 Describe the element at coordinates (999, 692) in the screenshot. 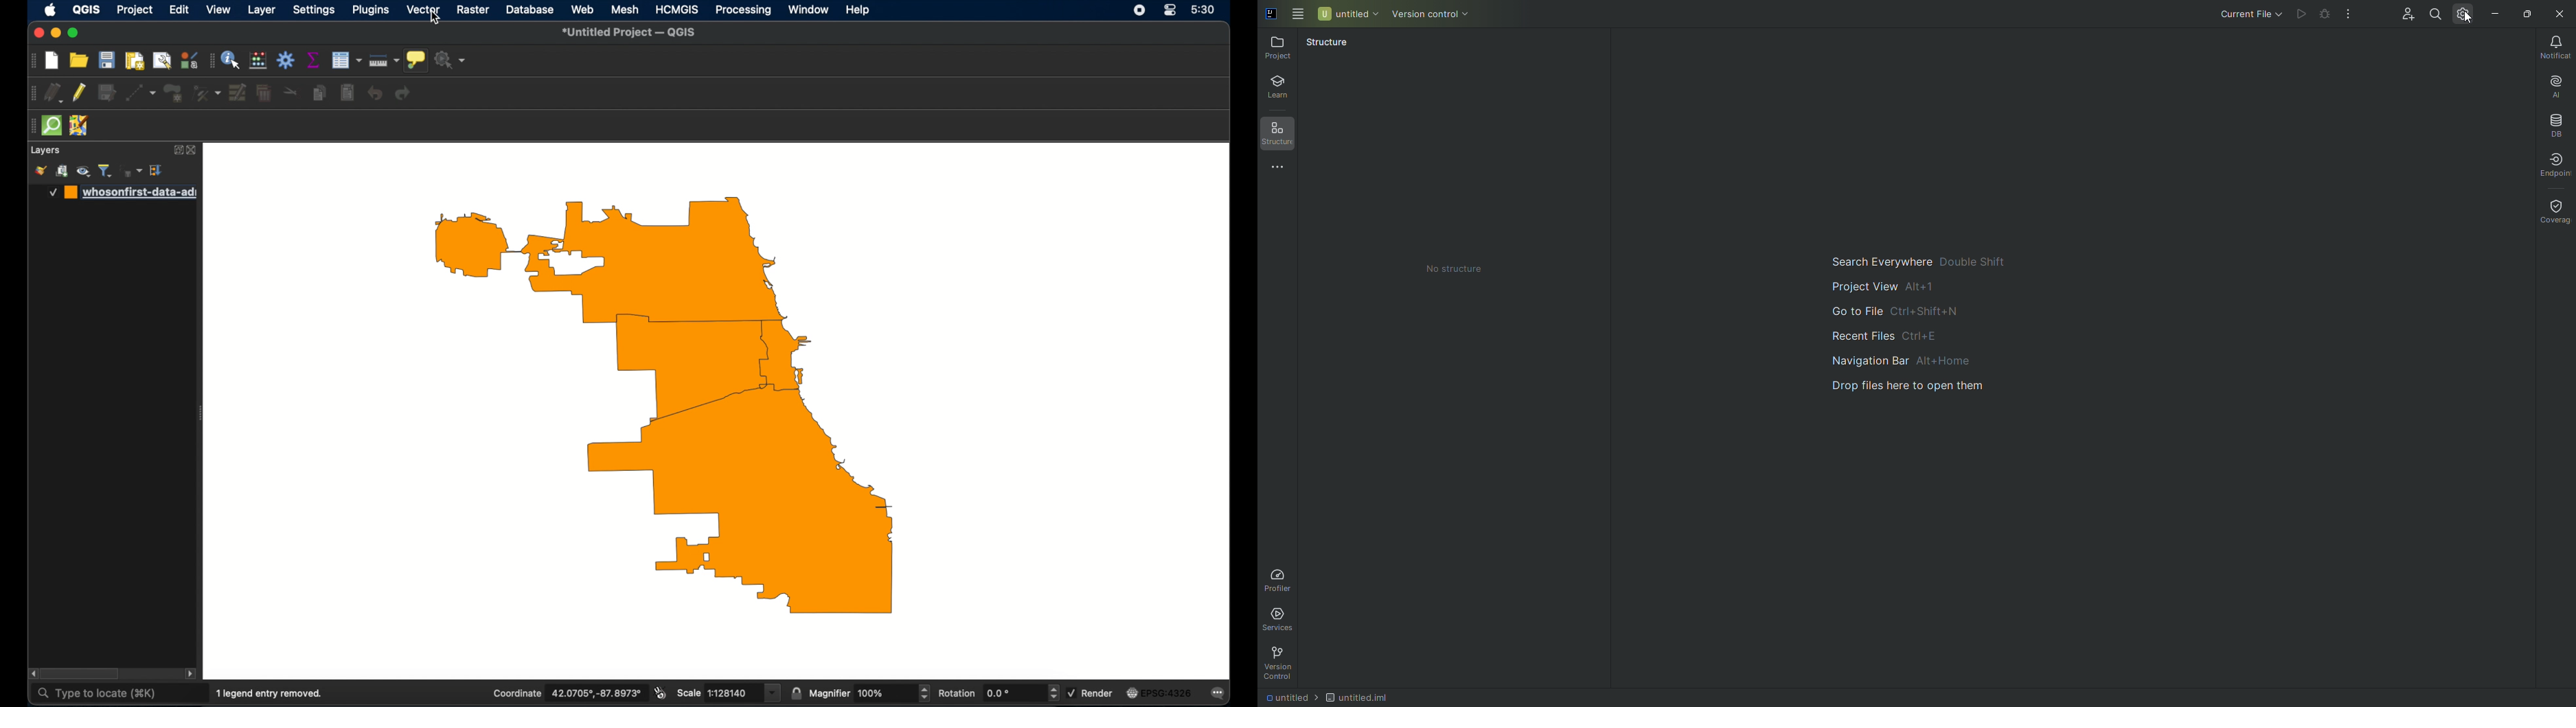

I see `rotation` at that location.